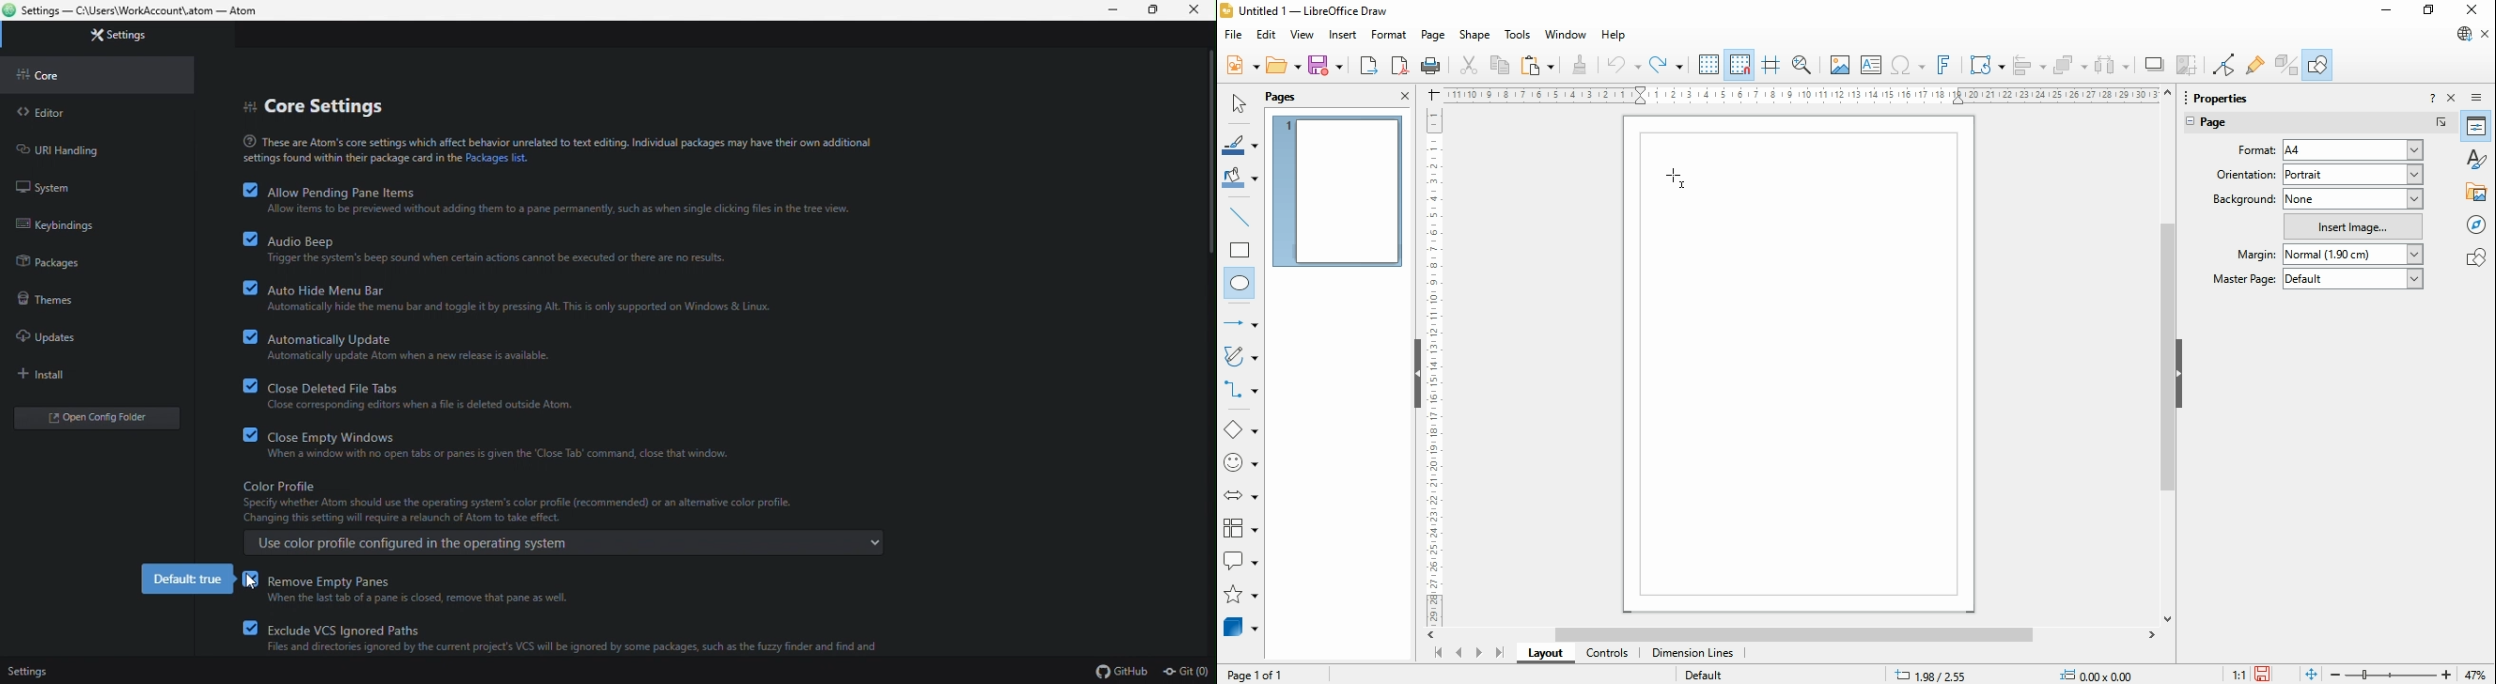 This screenshot has width=2520, height=700. Describe the element at coordinates (2463, 33) in the screenshot. I see `libre office update` at that location.